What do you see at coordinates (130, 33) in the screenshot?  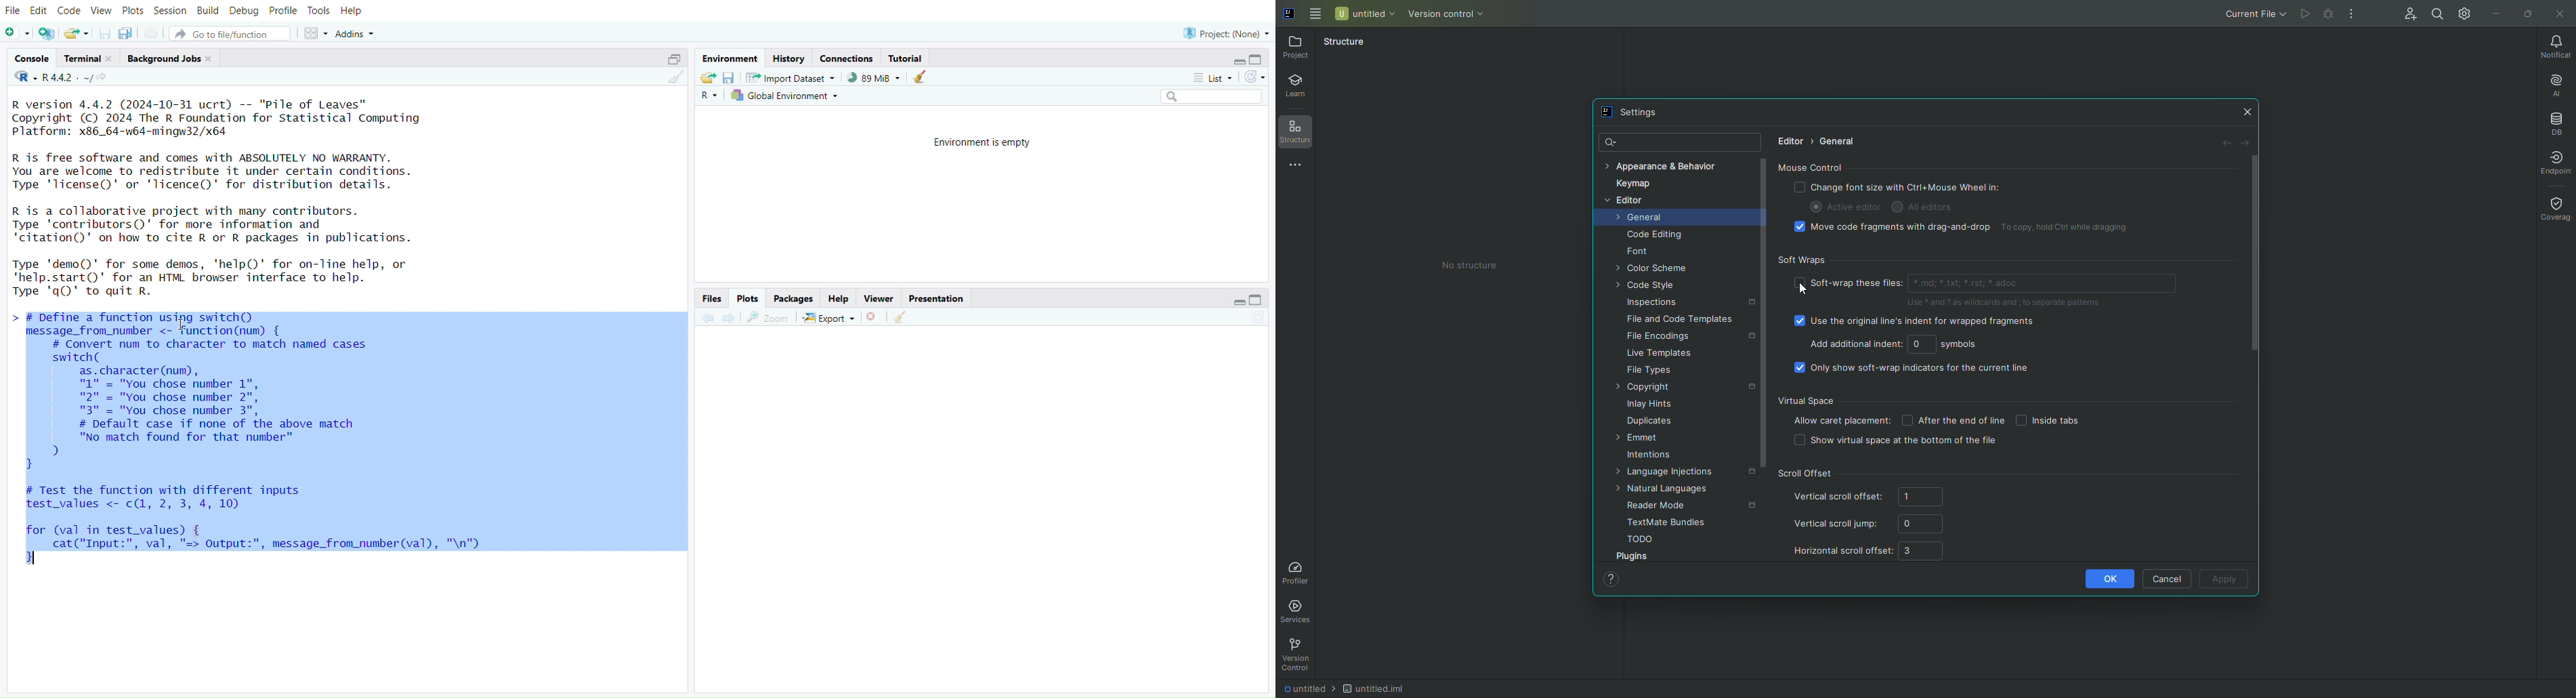 I see `Save all open documents (Ctrl + Alt + S)` at bounding box center [130, 33].